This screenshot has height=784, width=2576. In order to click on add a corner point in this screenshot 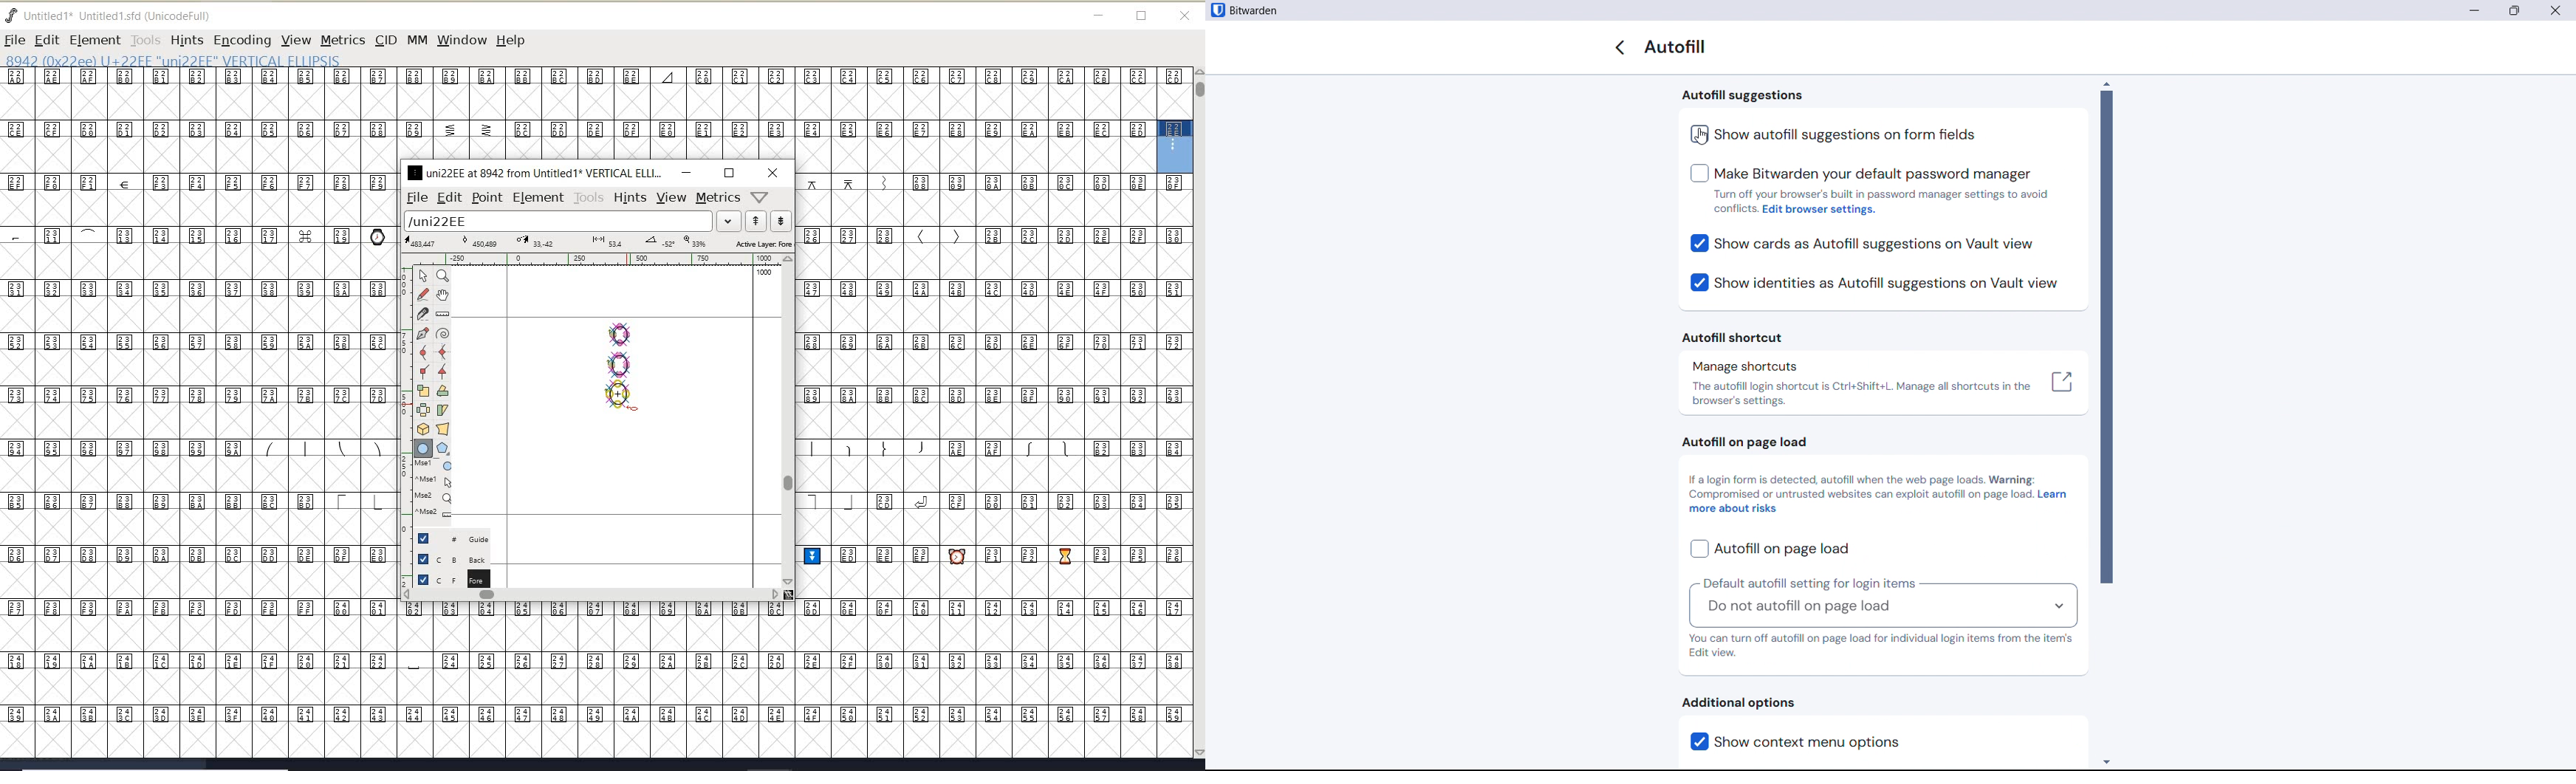, I will do `click(425, 371)`.